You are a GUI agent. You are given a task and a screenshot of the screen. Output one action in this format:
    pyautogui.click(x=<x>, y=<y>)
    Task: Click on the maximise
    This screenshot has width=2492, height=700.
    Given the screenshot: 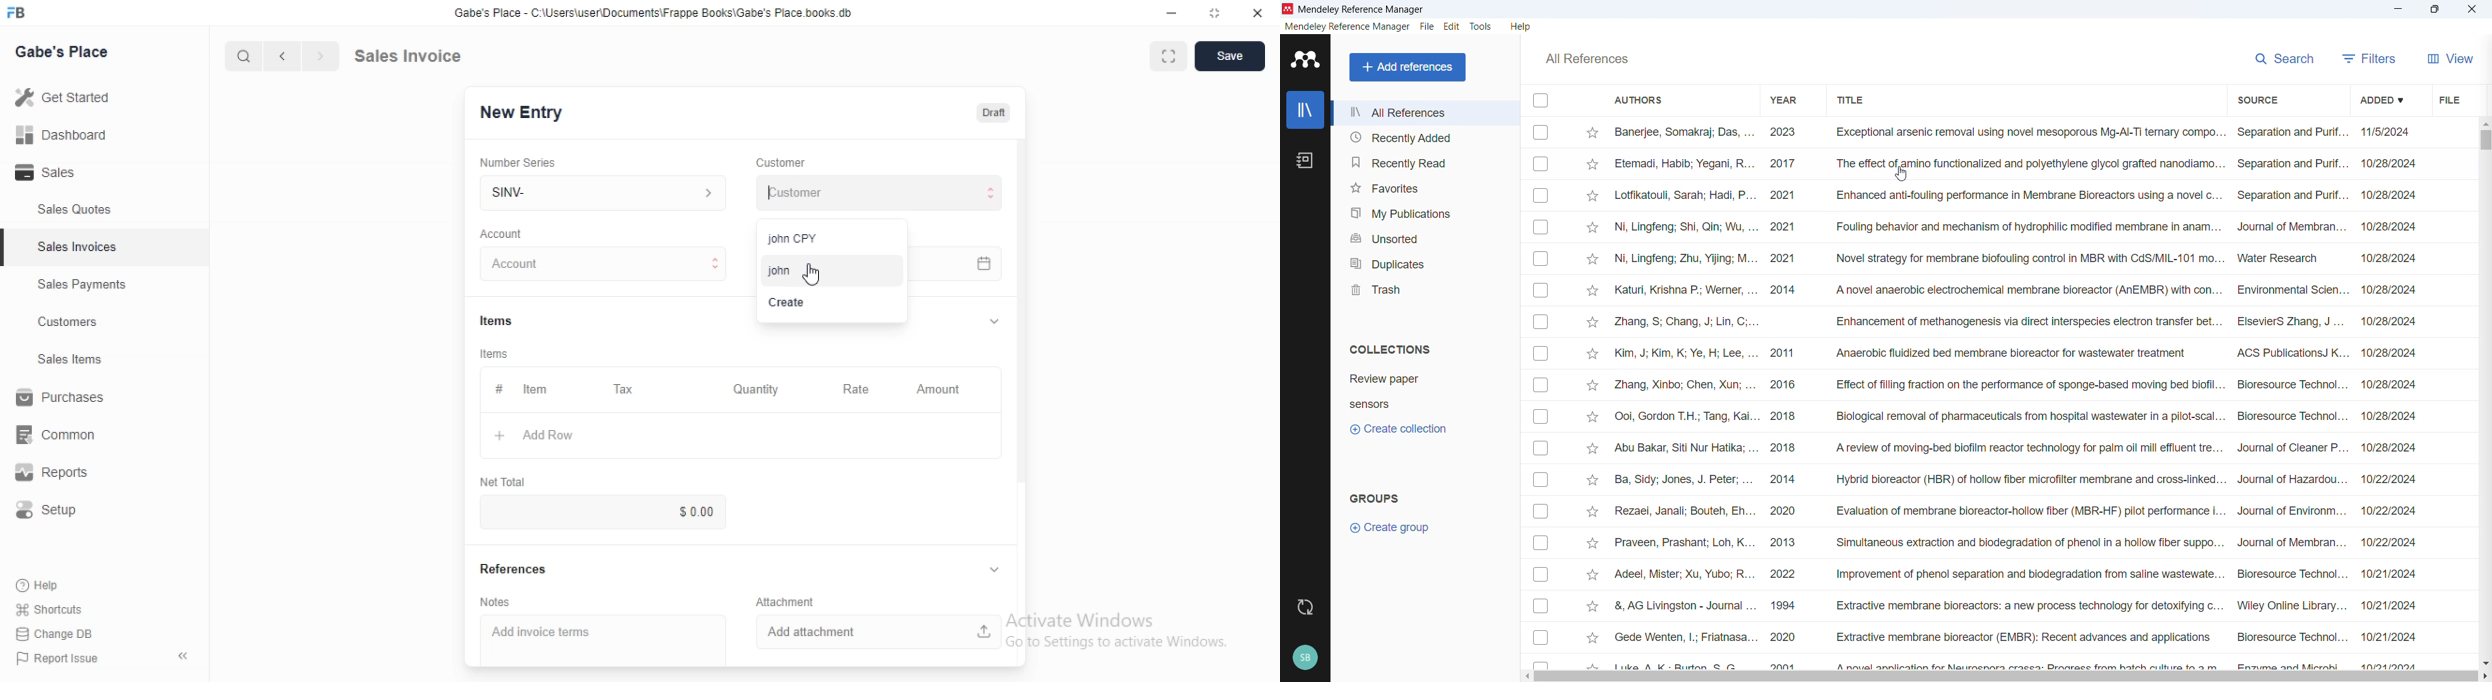 What is the action you would take?
    pyautogui.click(x=1163, y=54)
    